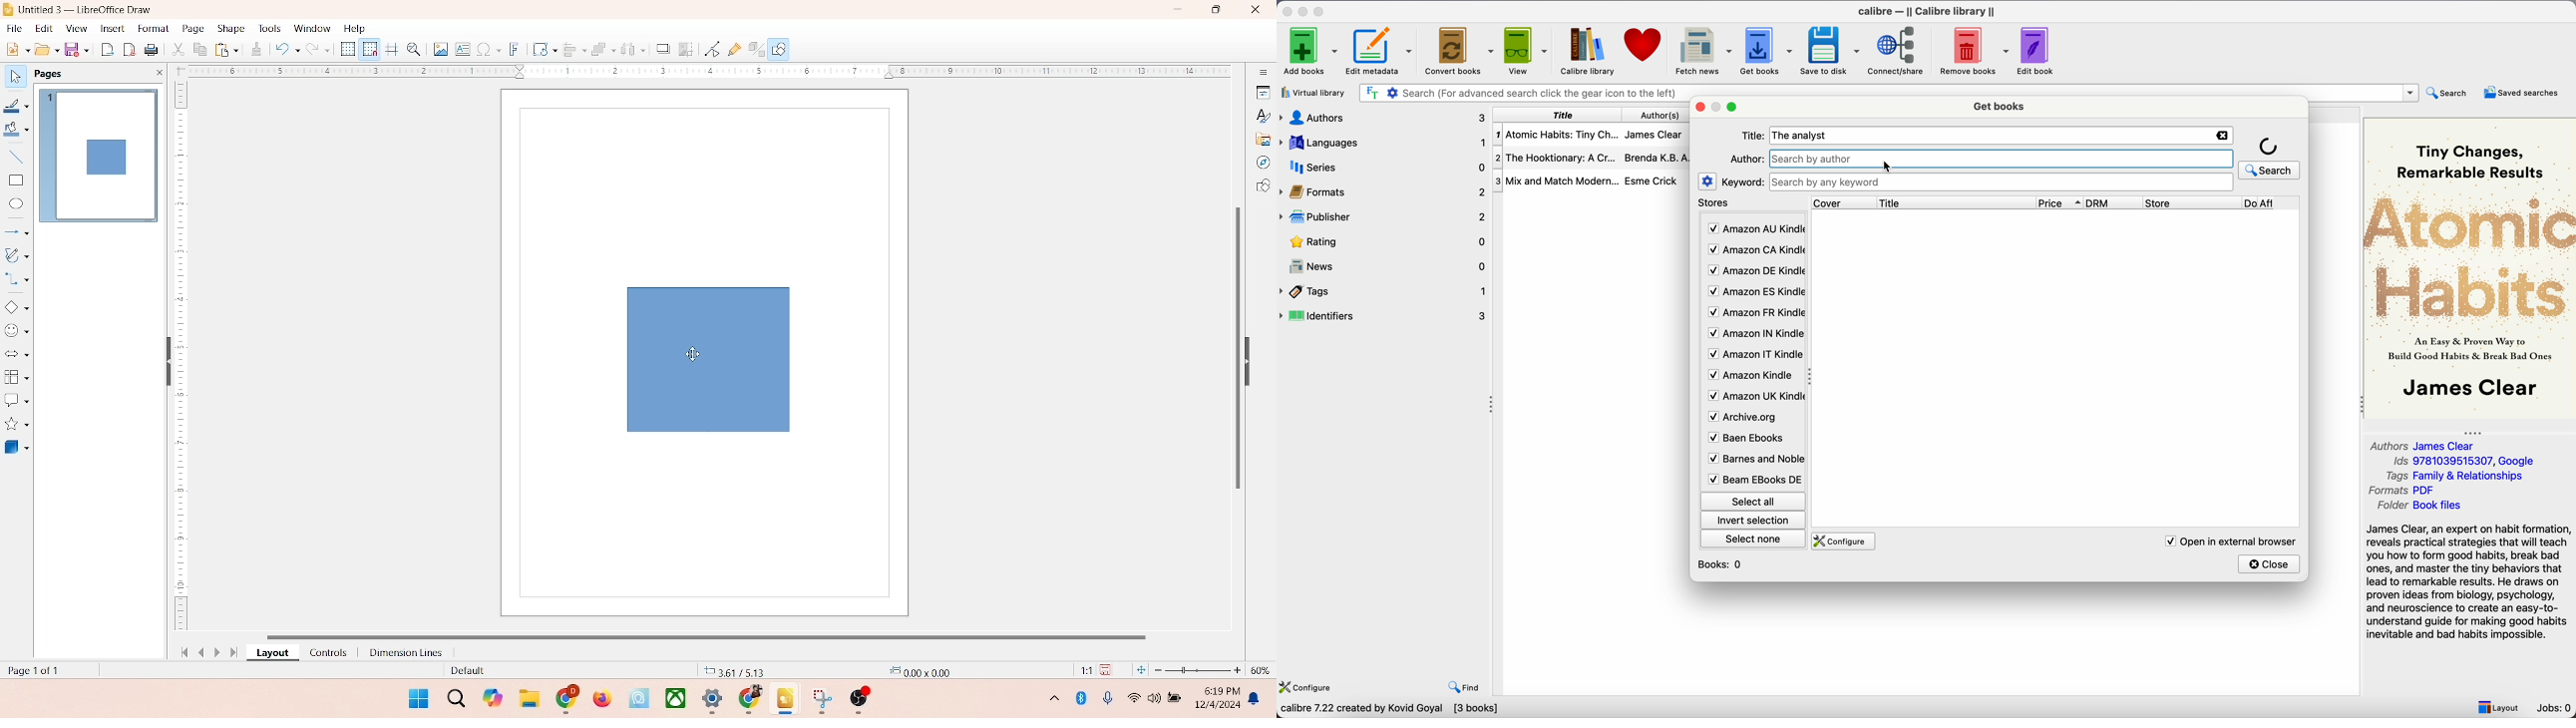 The width and height of the screenshot is (2576, 728). Describe the element at coordinates (2191, 203) in the screenshot. I see `store` at that location.